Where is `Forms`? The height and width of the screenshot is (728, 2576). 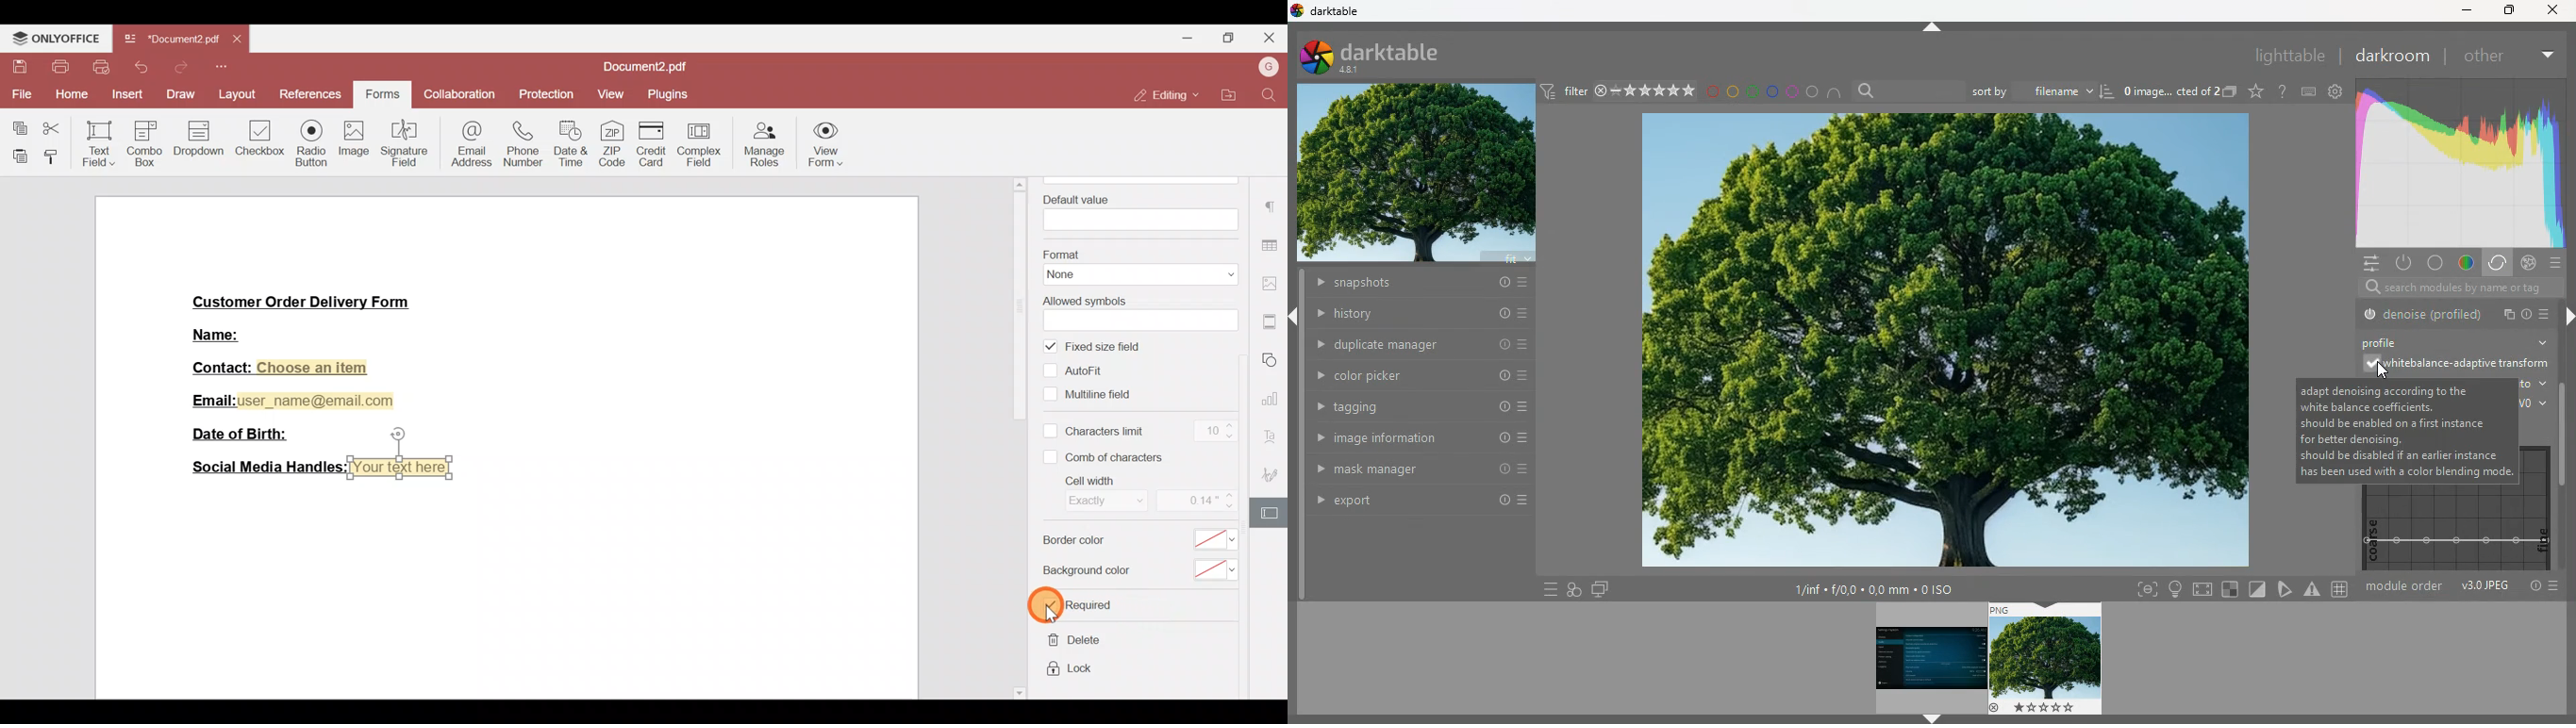
Forms is located at coordinates (384, 91).